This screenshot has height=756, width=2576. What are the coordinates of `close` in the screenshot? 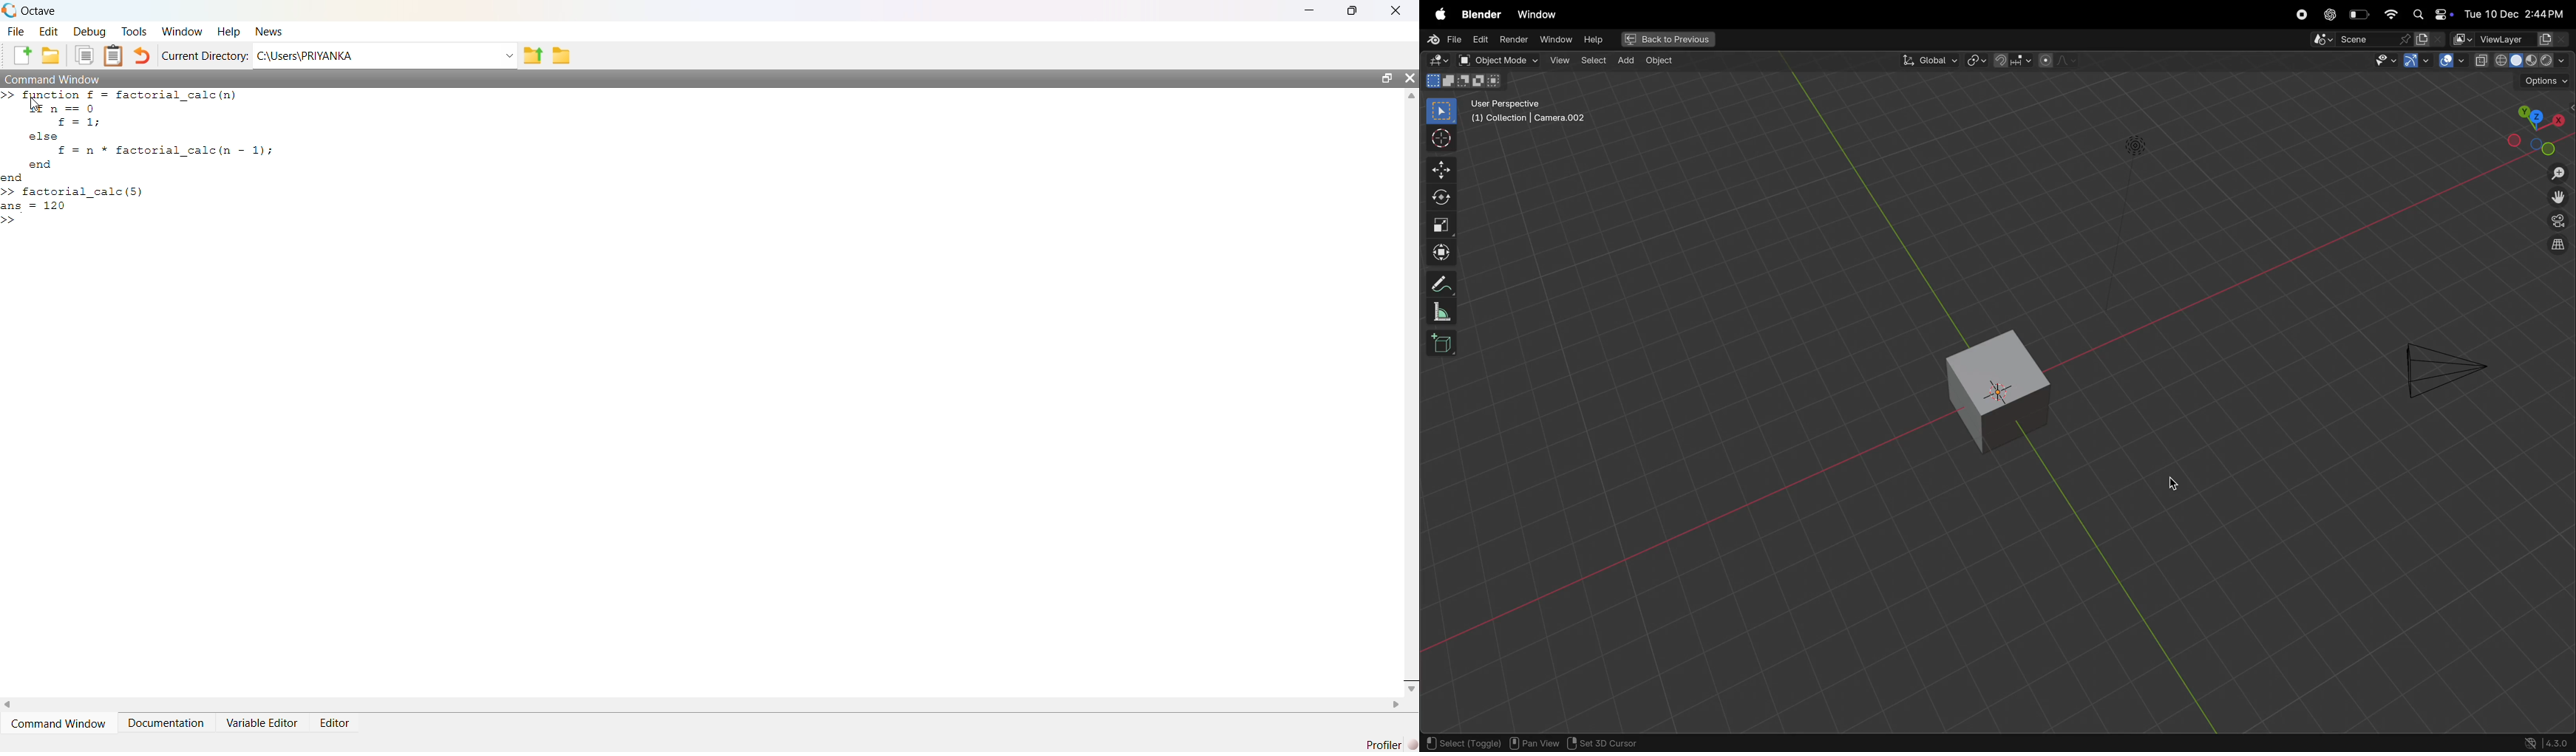 It's located at (1399, 10).